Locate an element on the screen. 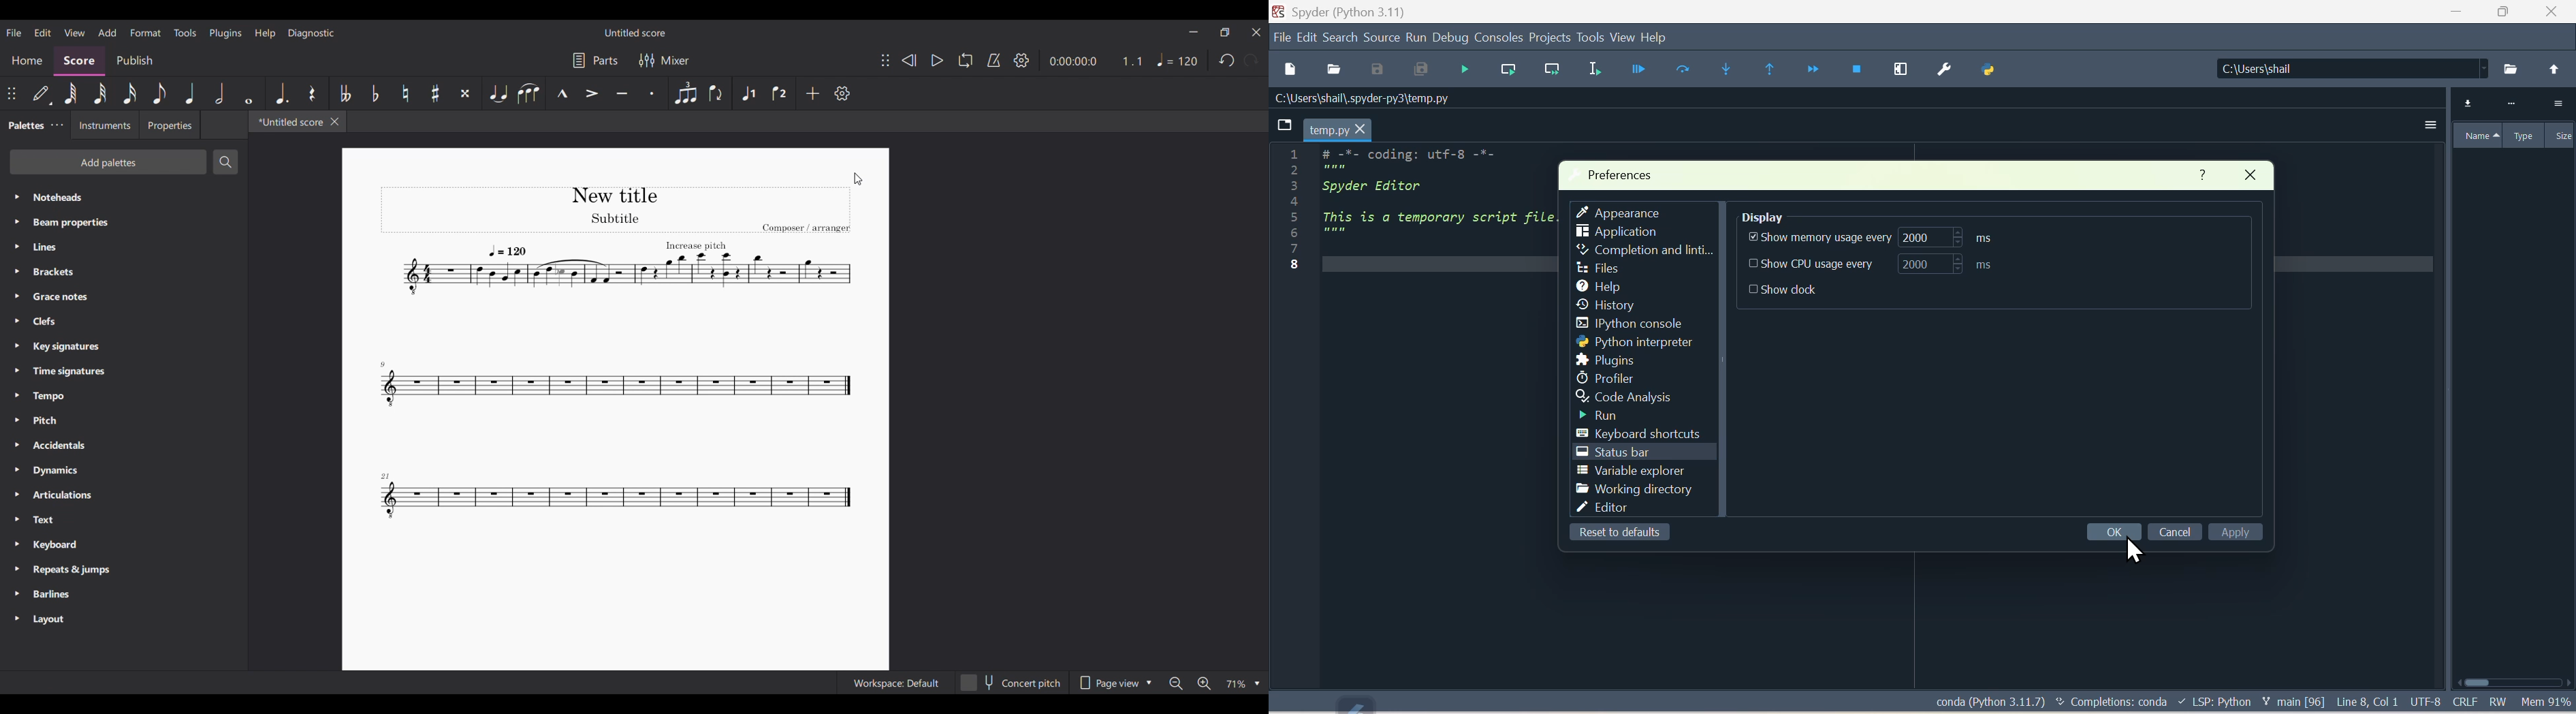  Whole note is located at coordinates (248, 93).